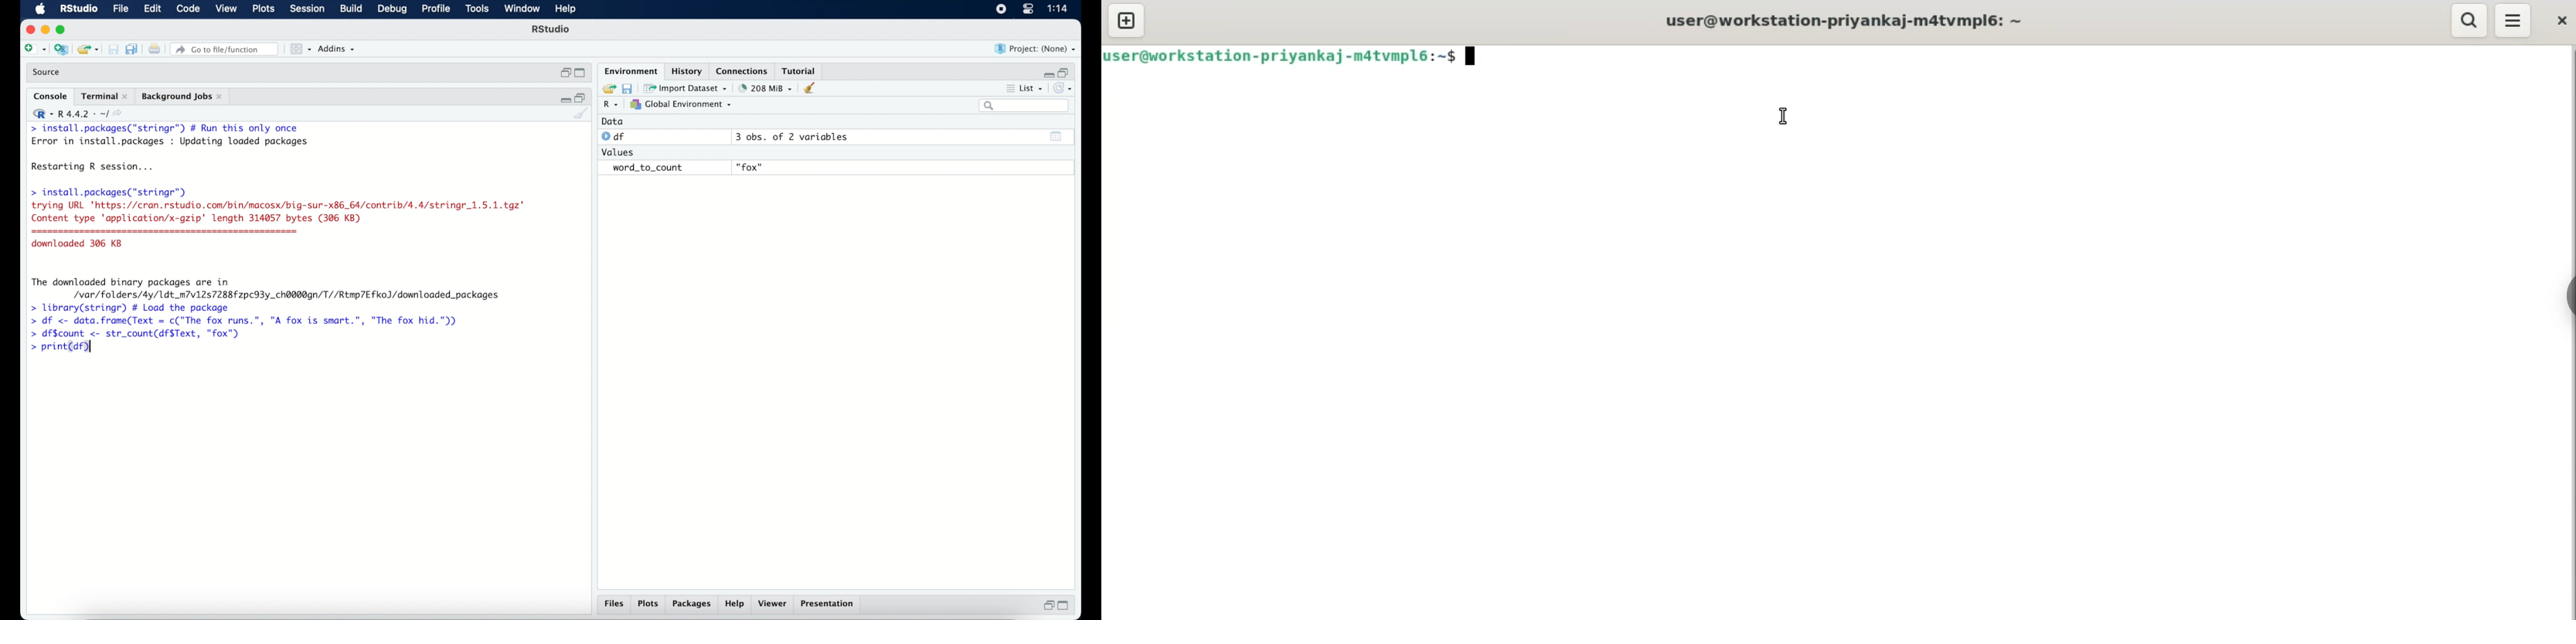 This screenshot has width=2576, height=644. Describe the element at coordinates (582, 73) in the screenshot. I see `maximize` at that location.